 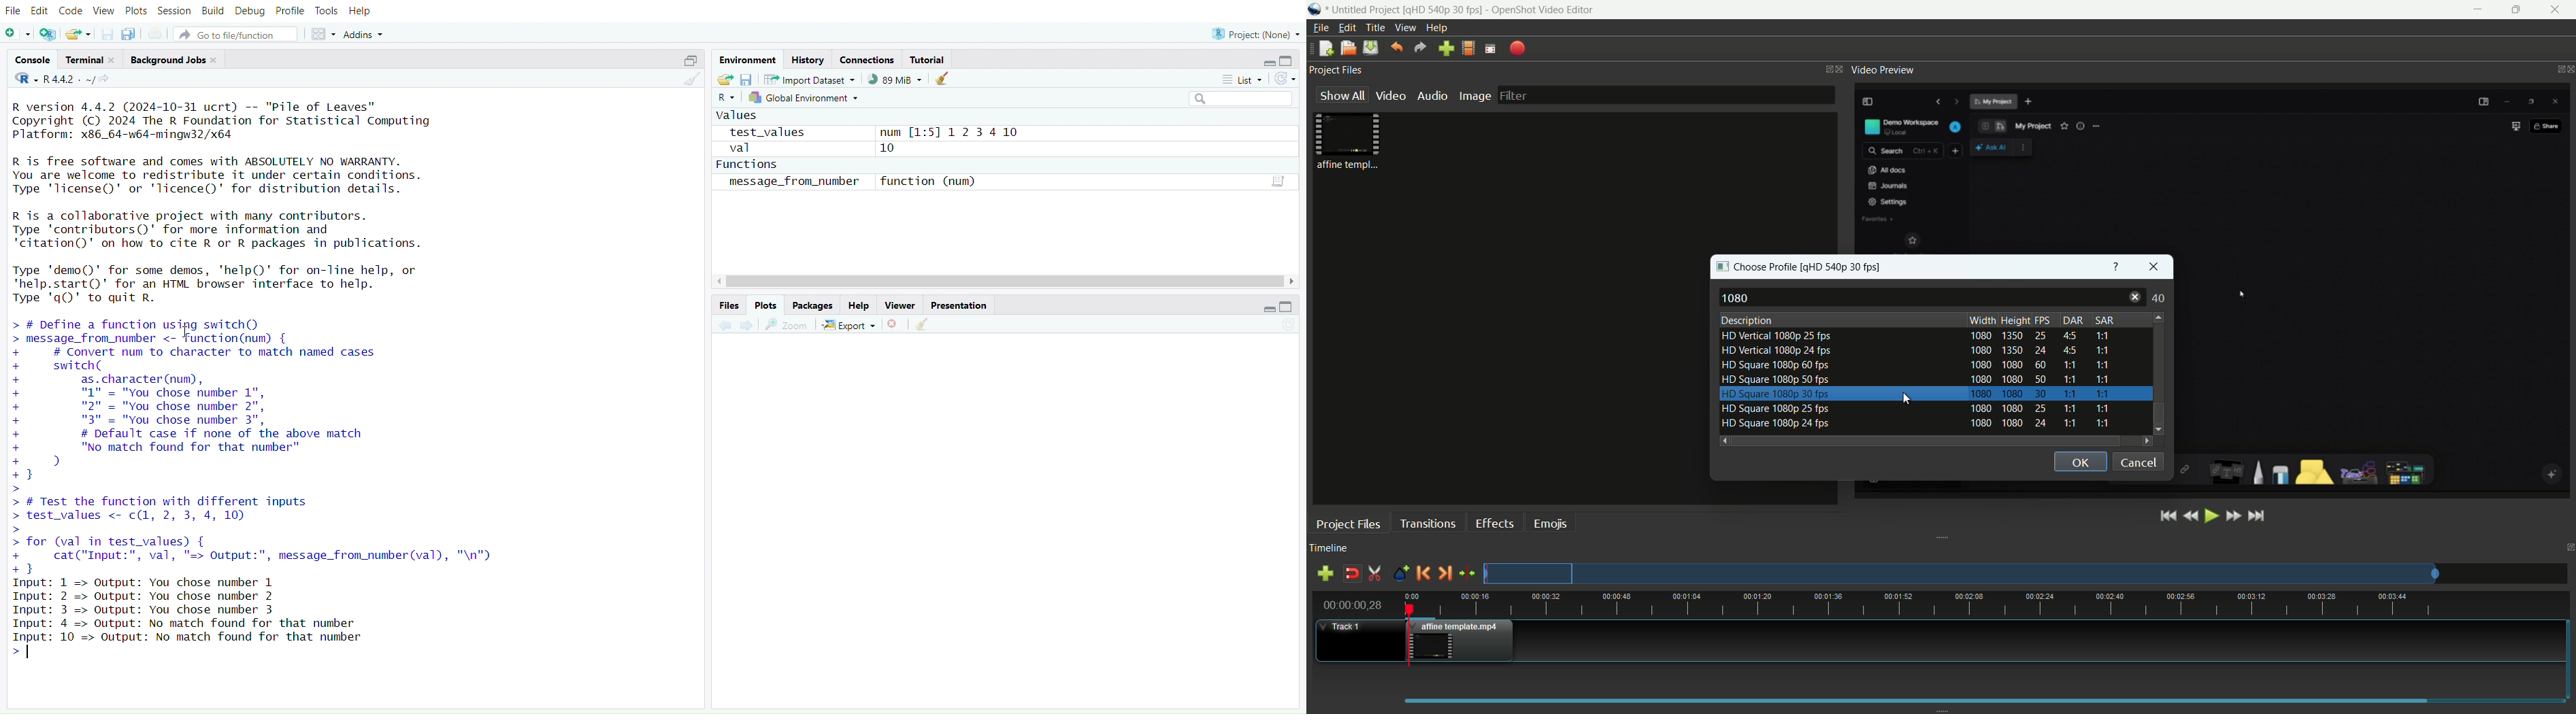 I want to click on profile-3, so click(x=1915, y=366).